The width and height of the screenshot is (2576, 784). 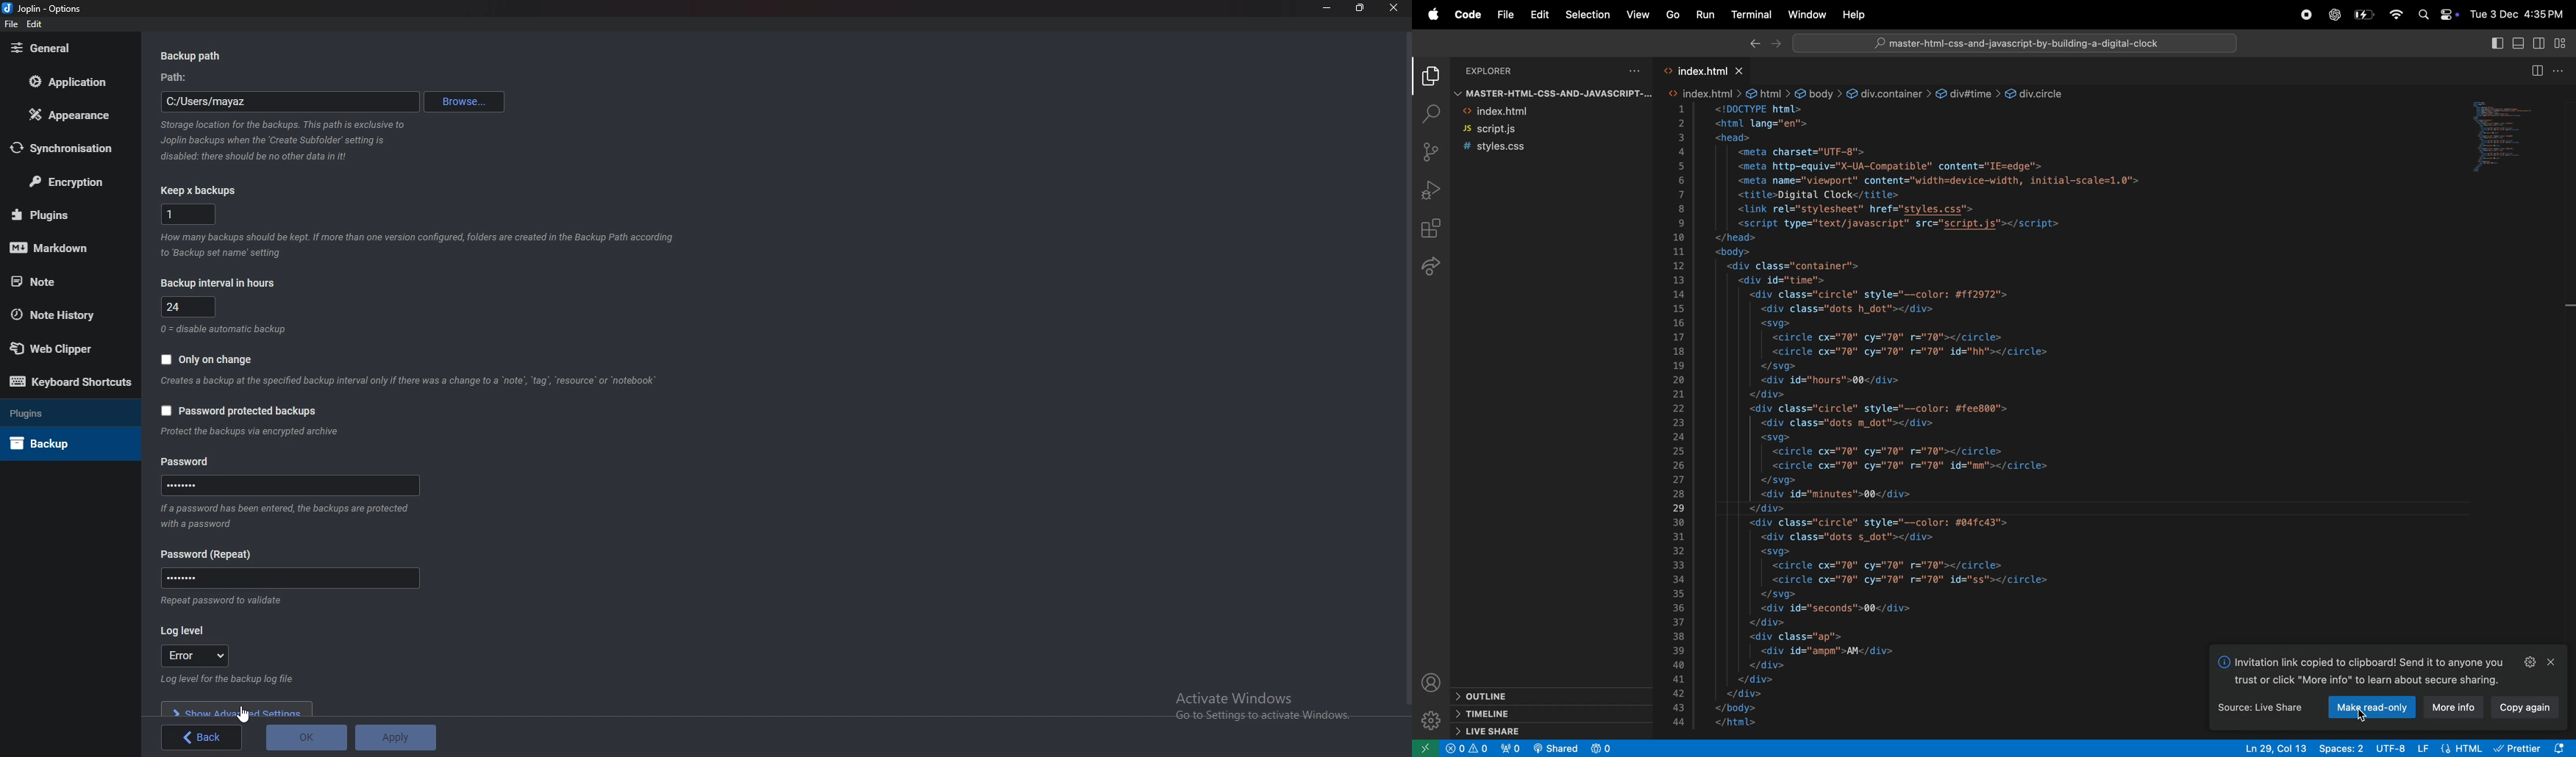 I want to click on info, so click(x=225, y=681).